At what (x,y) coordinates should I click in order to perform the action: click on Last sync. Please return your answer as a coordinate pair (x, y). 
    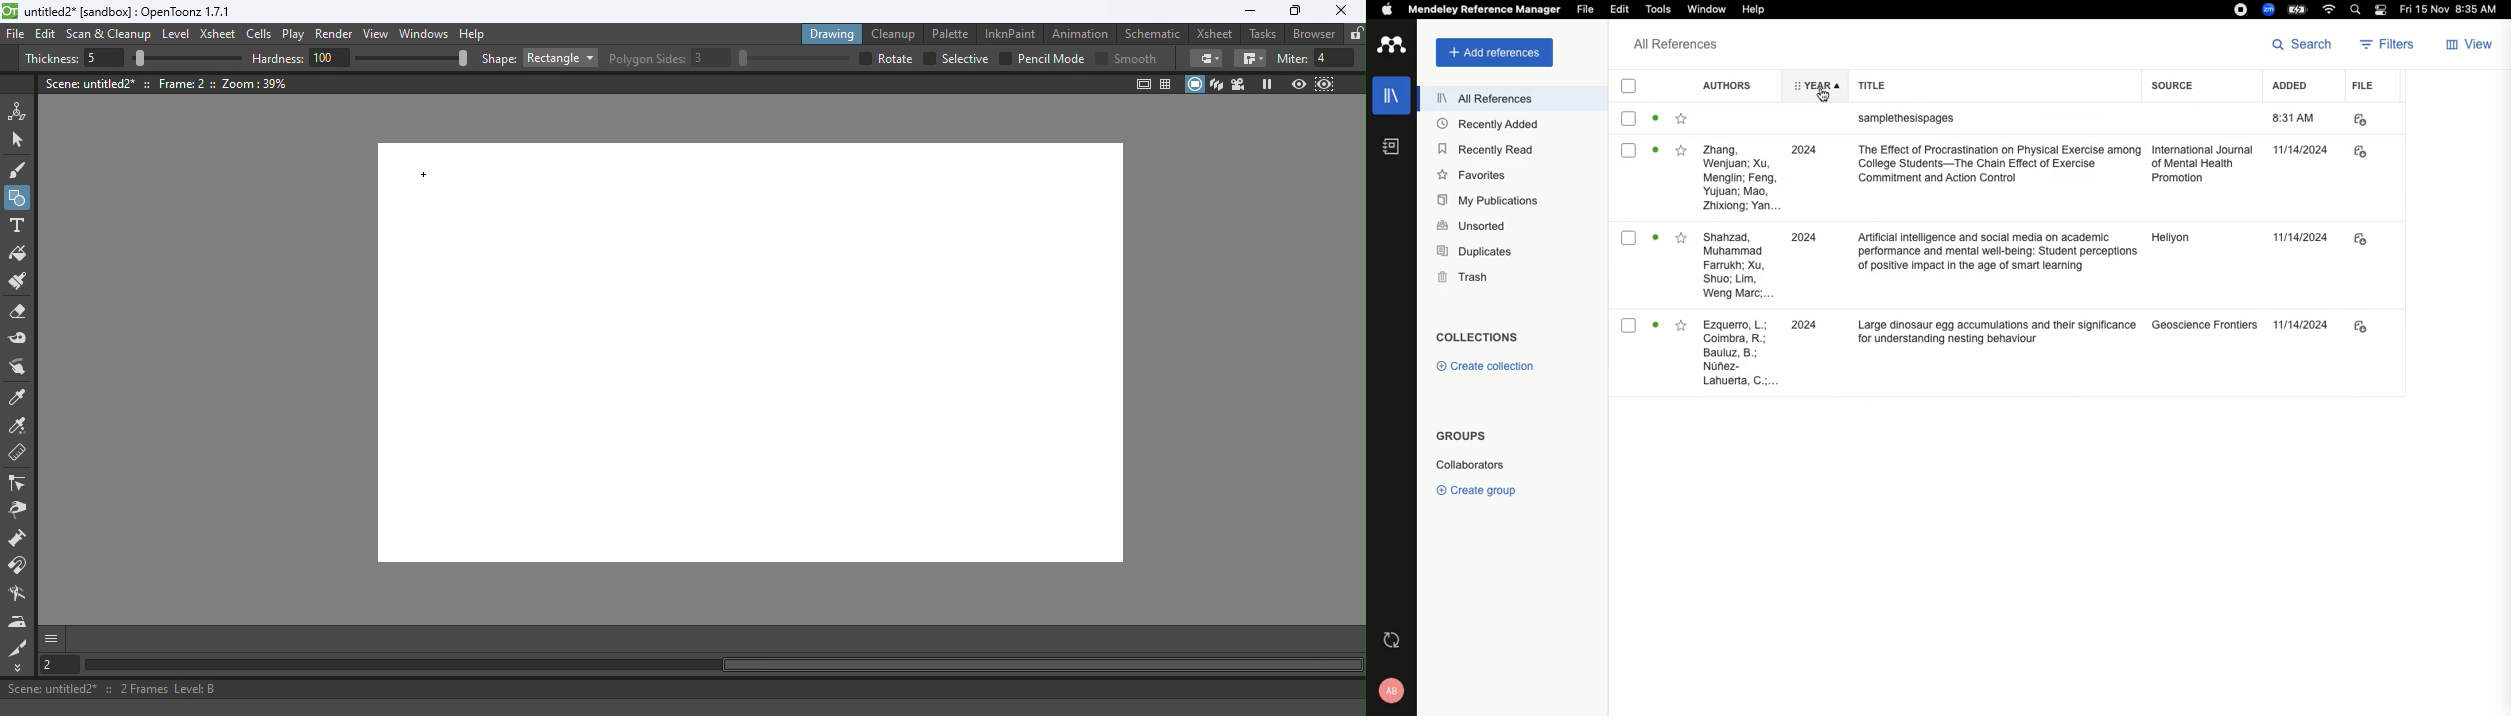
    Looking at the image, I should click on (1388, 639).